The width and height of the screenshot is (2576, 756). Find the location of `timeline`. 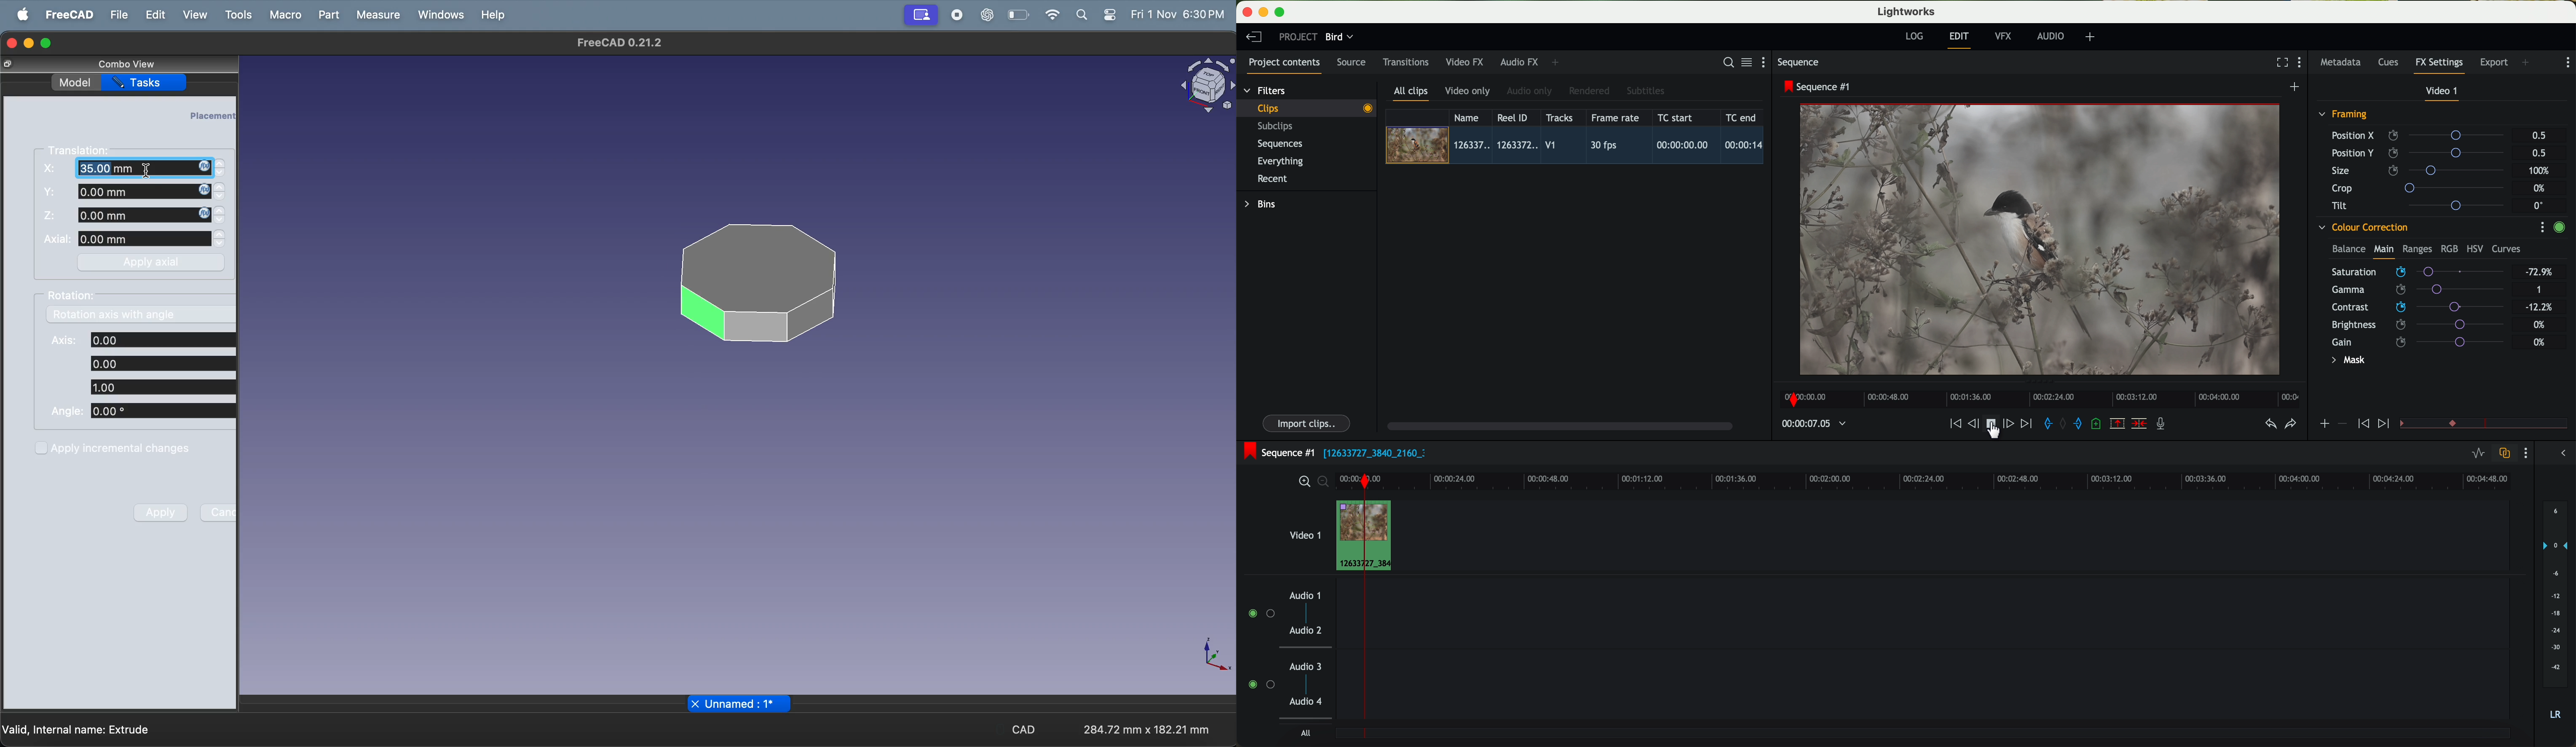

timeline is located at coordinates (1995, 478).